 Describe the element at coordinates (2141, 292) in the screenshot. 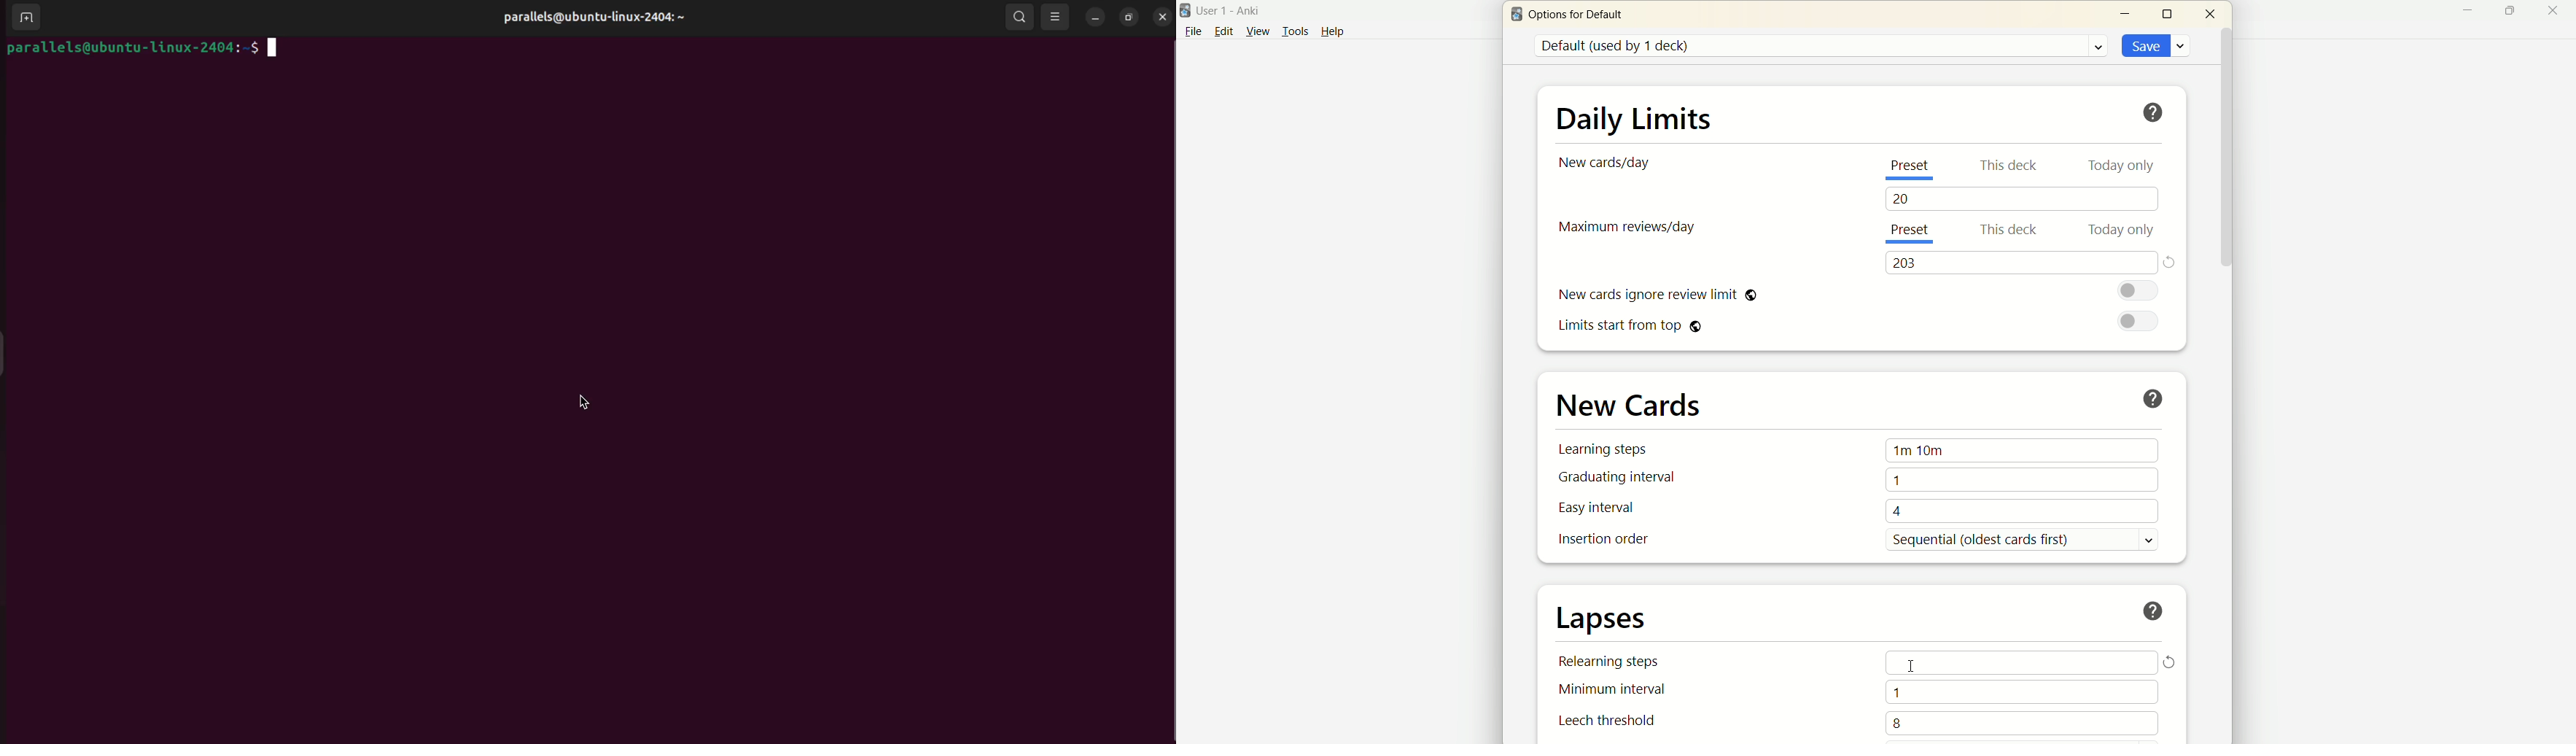

I see `toggle button` at that location.